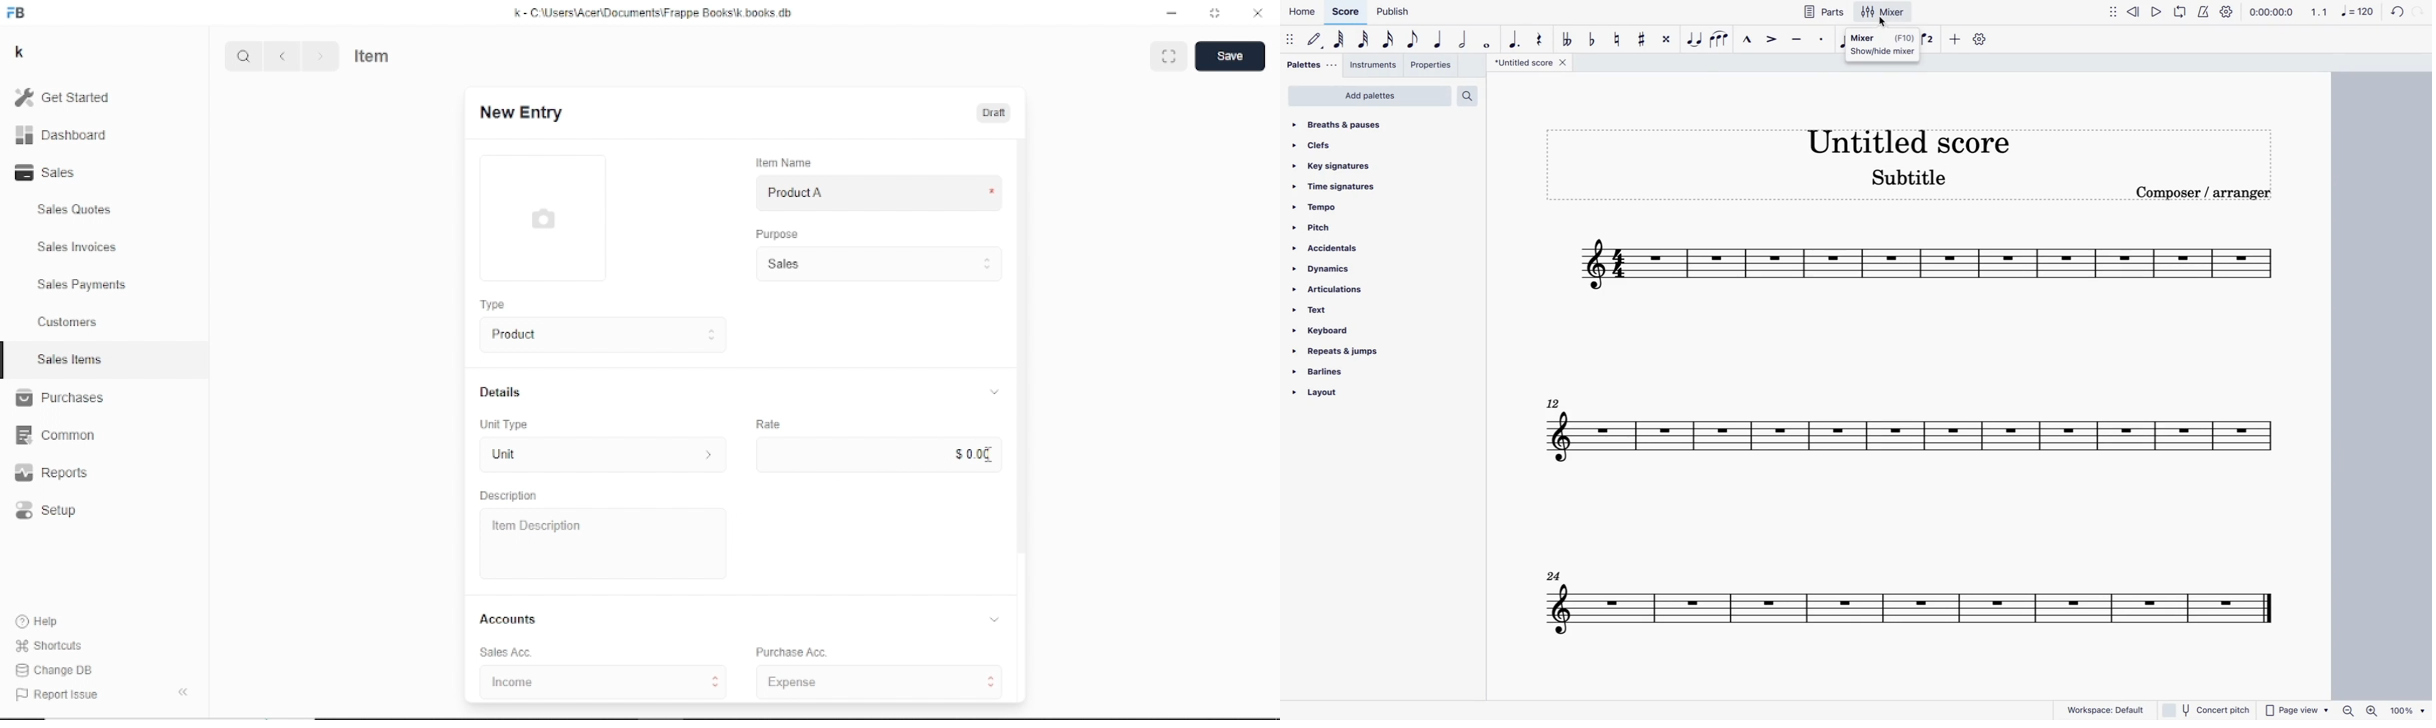 This screenshot has height=728, width=2436. Describe the element at coordinates (1169, 56) in the screenshot. I see `Toggle between form and full width` at that location.